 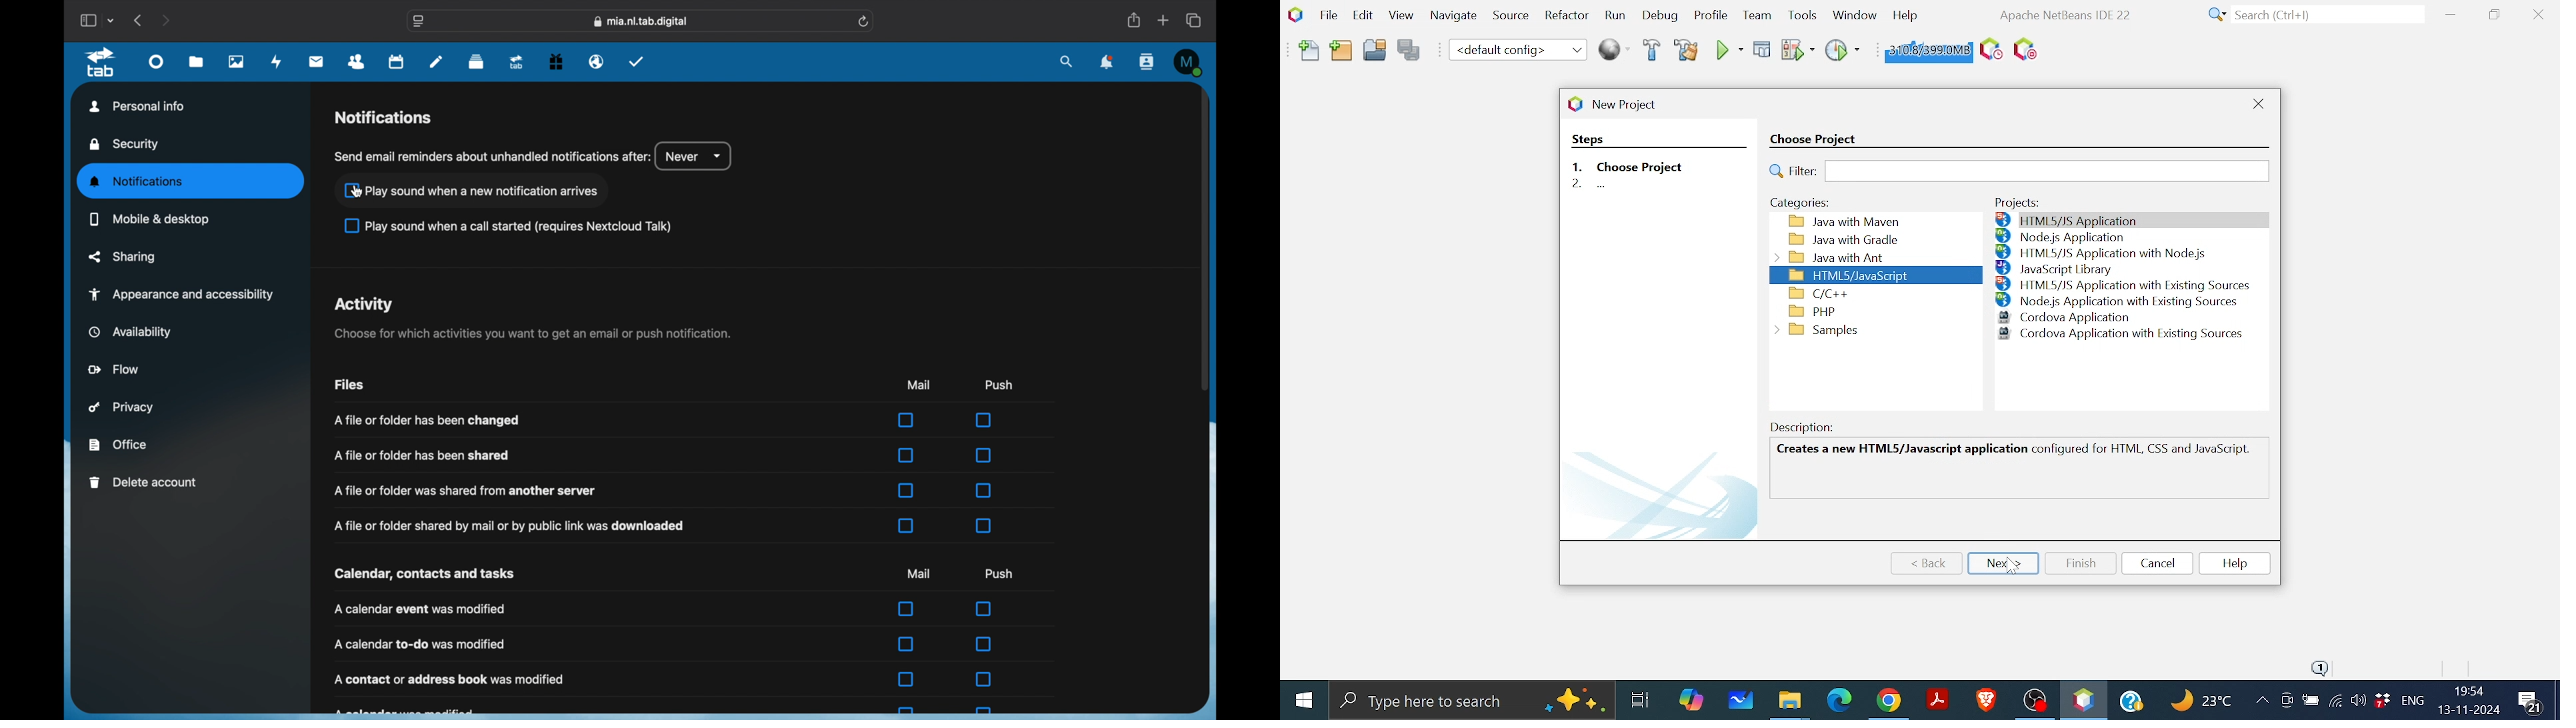 I want to click on tasks, so click(x=637, y=61).